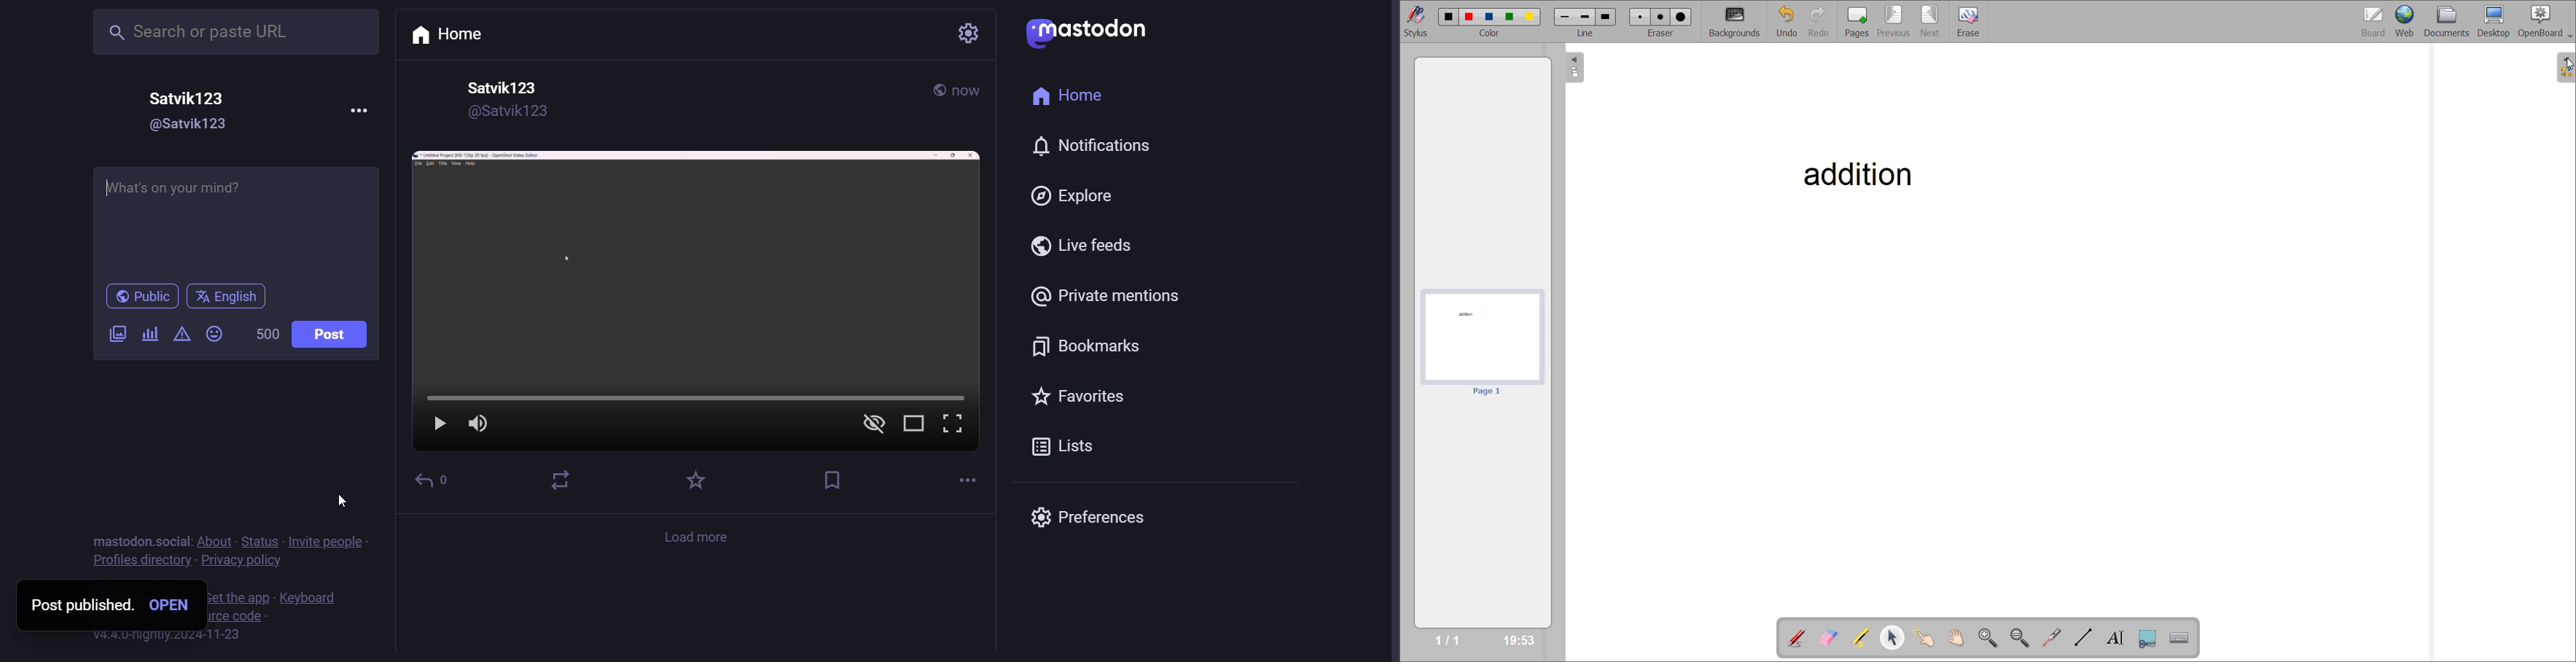 Image resolution: width=2576 pixels, height=672 pixels. What do you see at coordinates (1080, 246) in the screenshot?
I see `live feed` at bounding box center [1080, 246].